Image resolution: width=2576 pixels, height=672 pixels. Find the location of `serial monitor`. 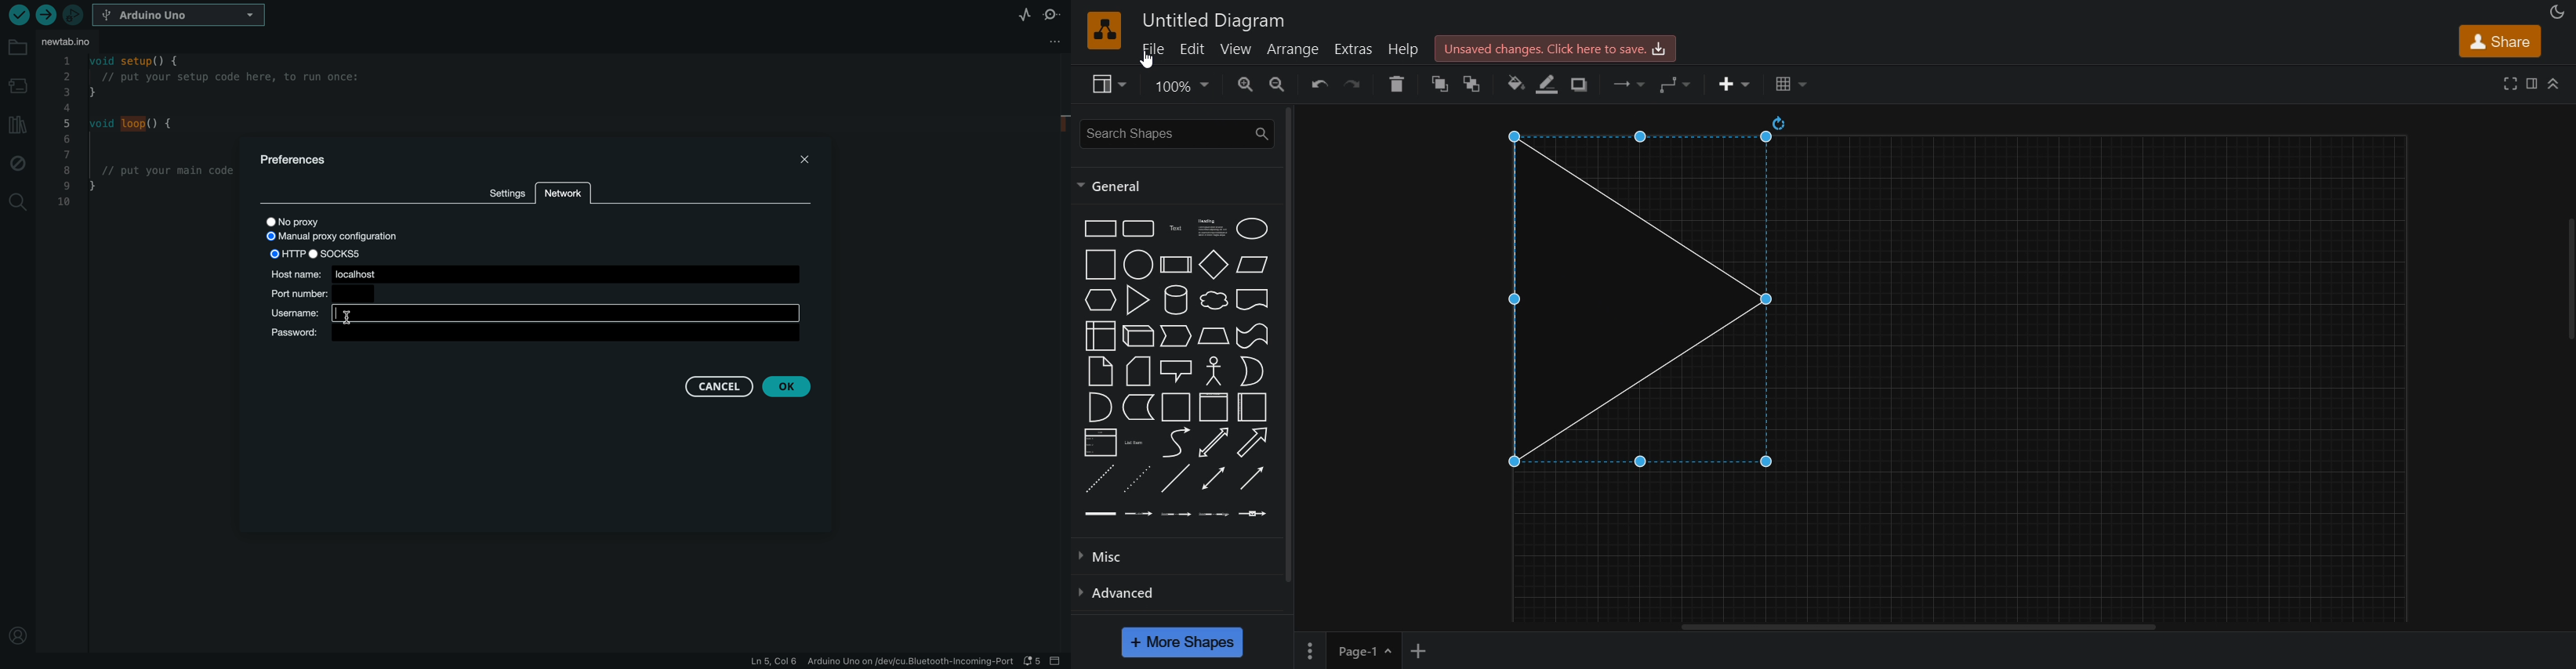

serial monitor is located at coordinates (1052, 18).